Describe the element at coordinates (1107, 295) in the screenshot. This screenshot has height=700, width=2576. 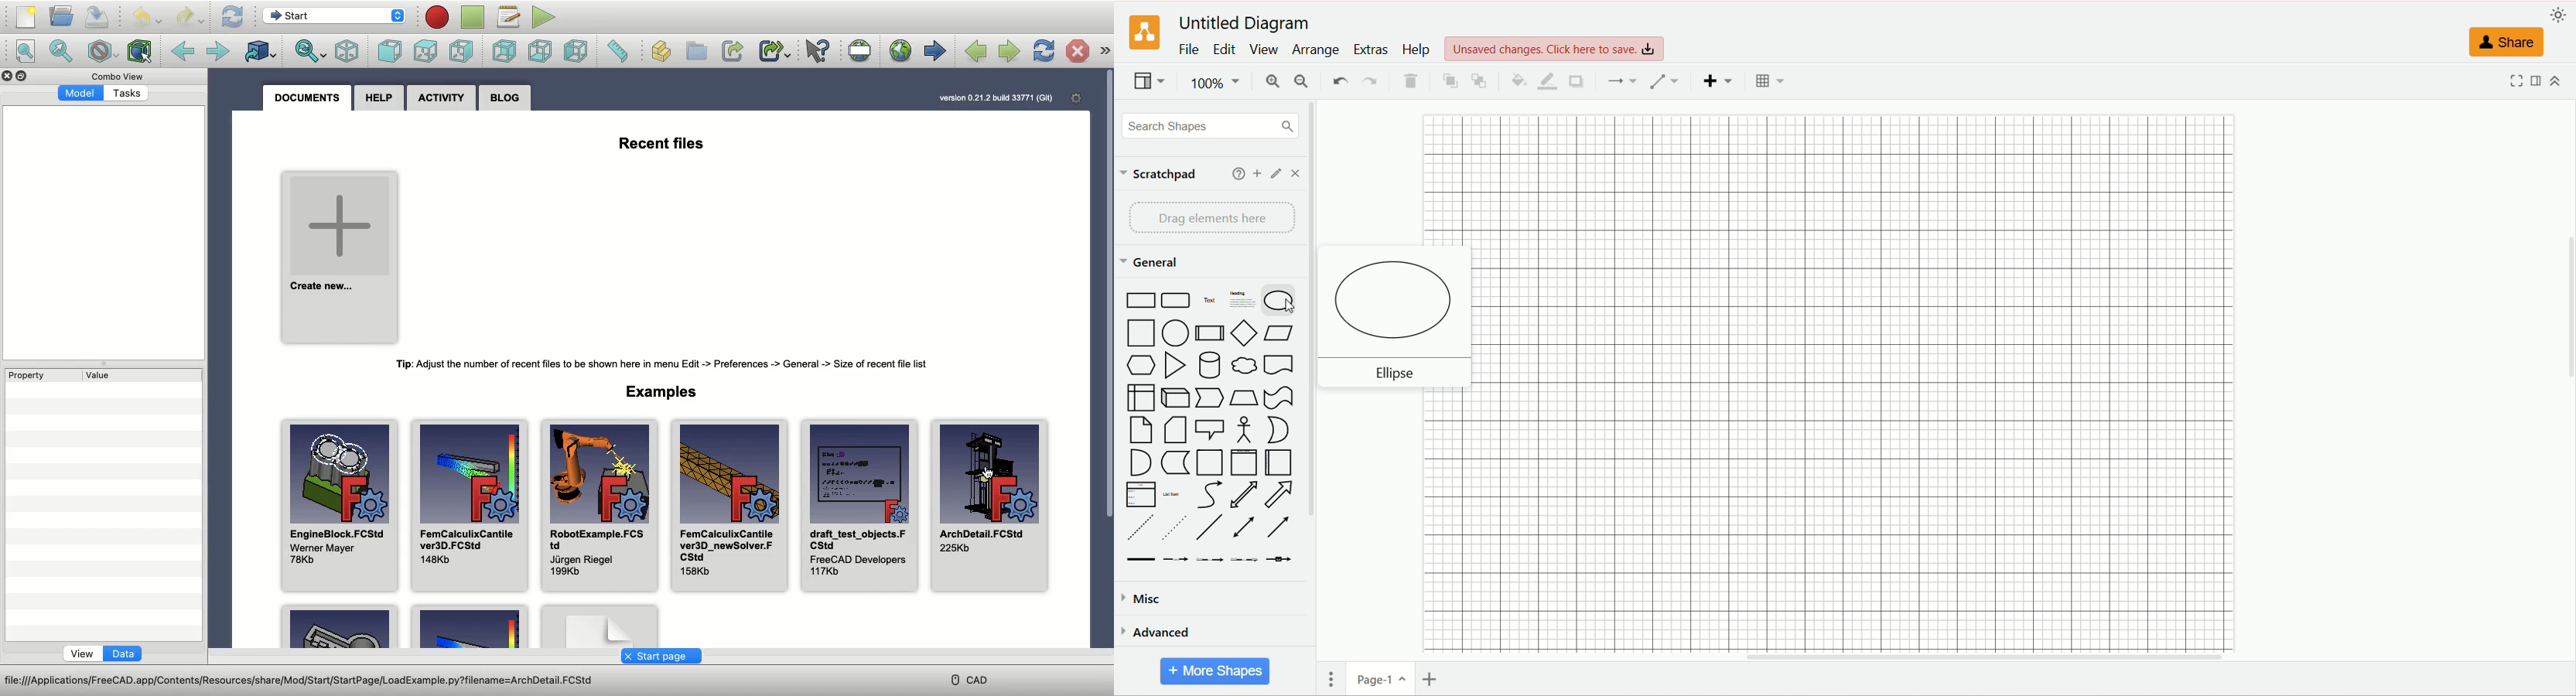
I see `Scroll` at that location.